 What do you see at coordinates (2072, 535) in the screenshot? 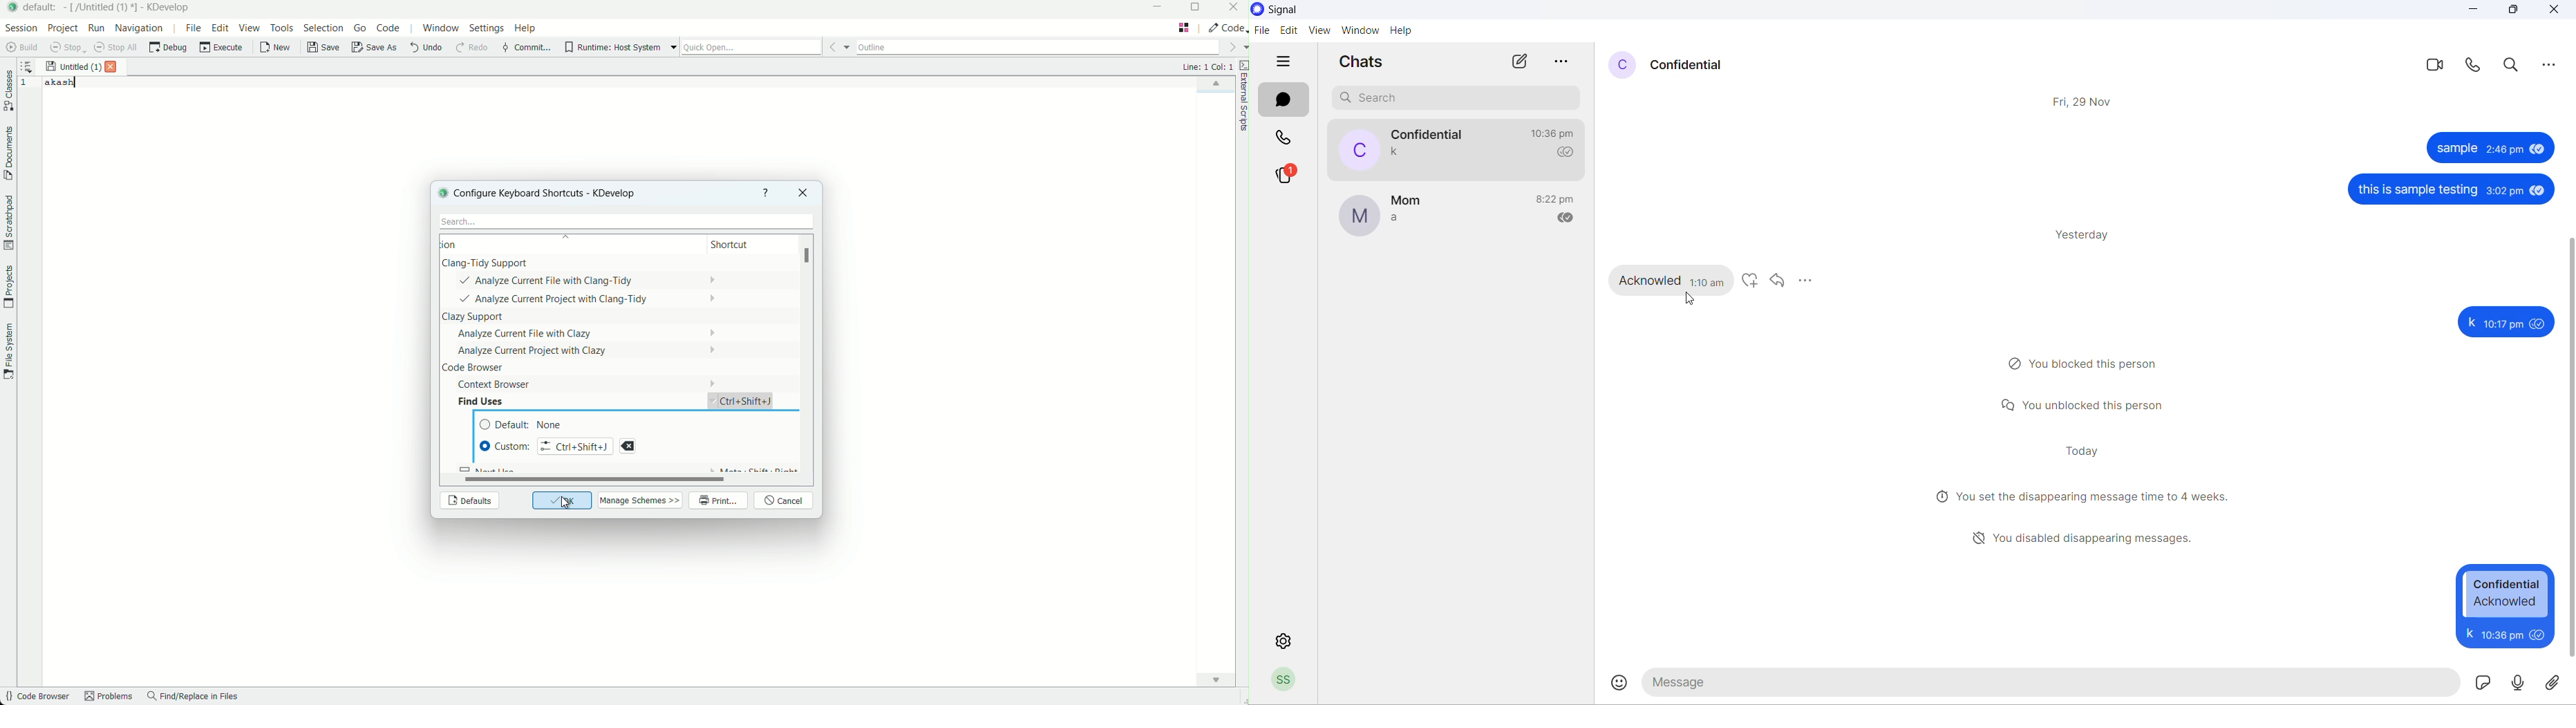
I see `disappearing message notification` at bounding box center [2072, 535].